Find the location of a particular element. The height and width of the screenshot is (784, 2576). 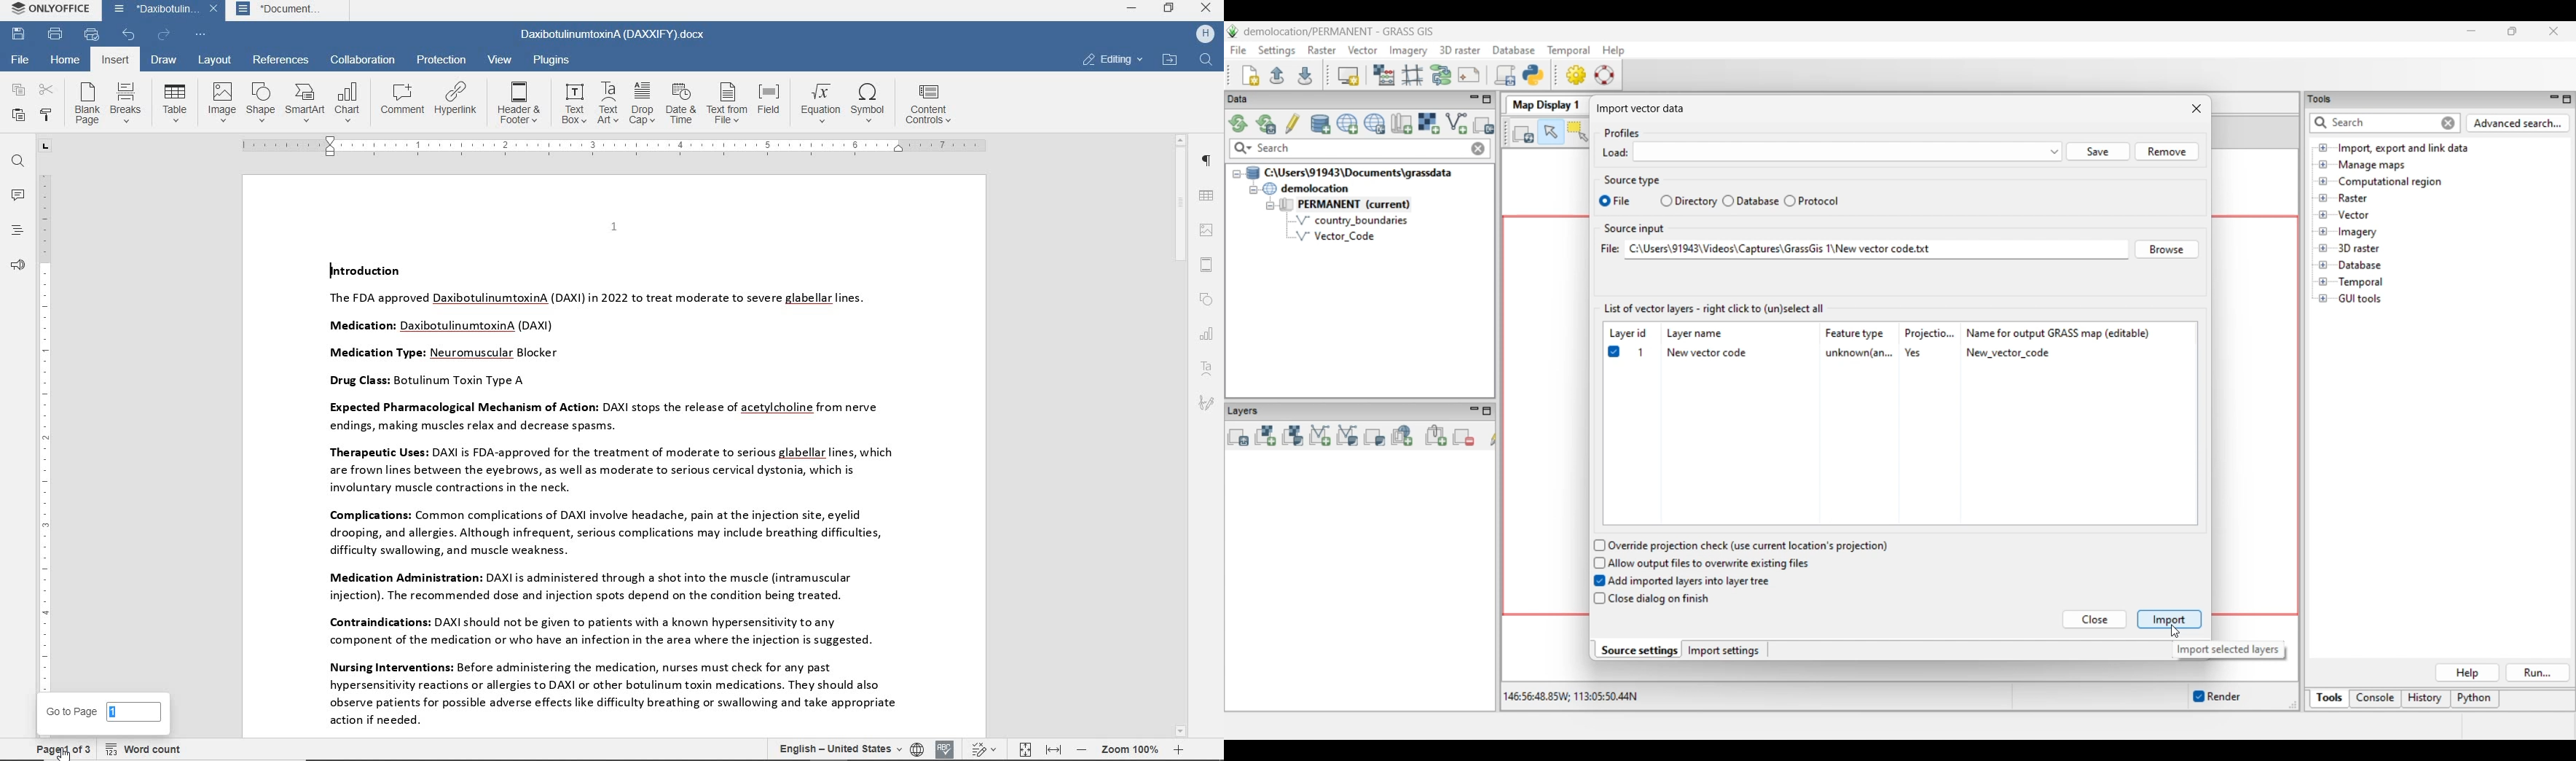

shape is located at coordinates (259, 102).